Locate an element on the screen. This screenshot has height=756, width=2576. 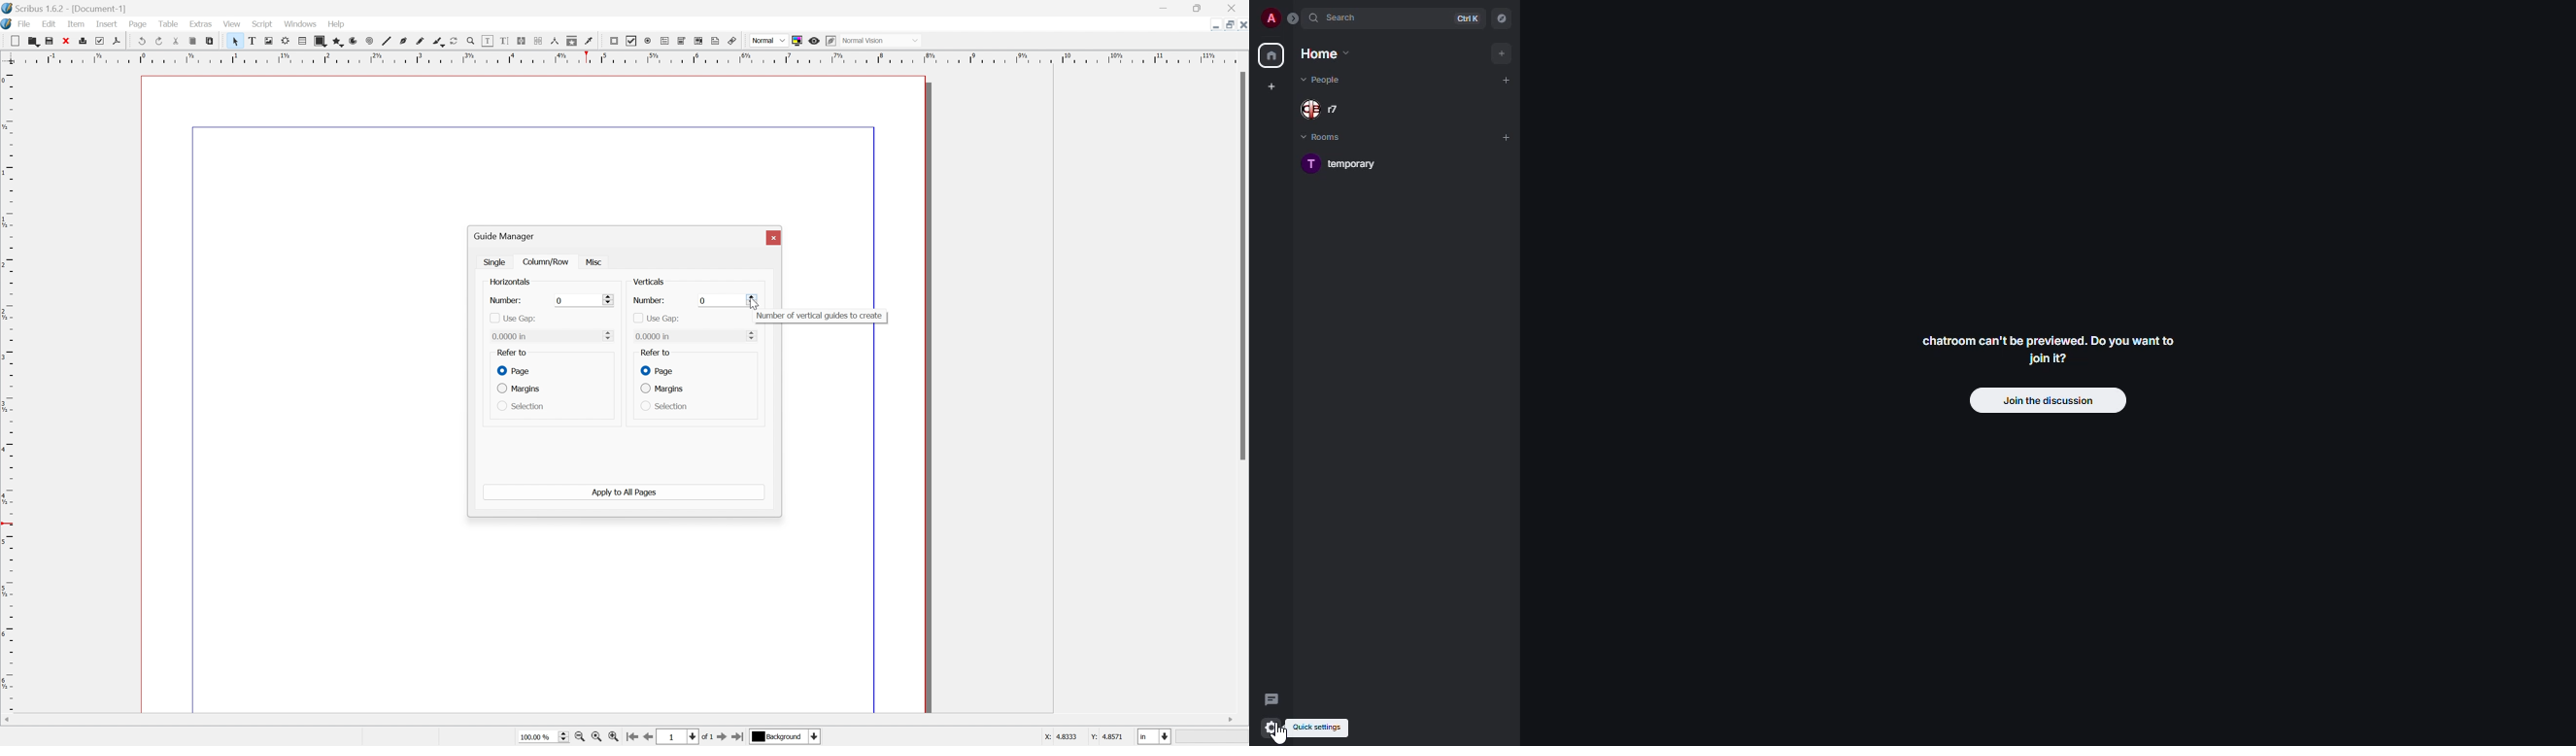
scroll bar is located at coordinates (622, 721).